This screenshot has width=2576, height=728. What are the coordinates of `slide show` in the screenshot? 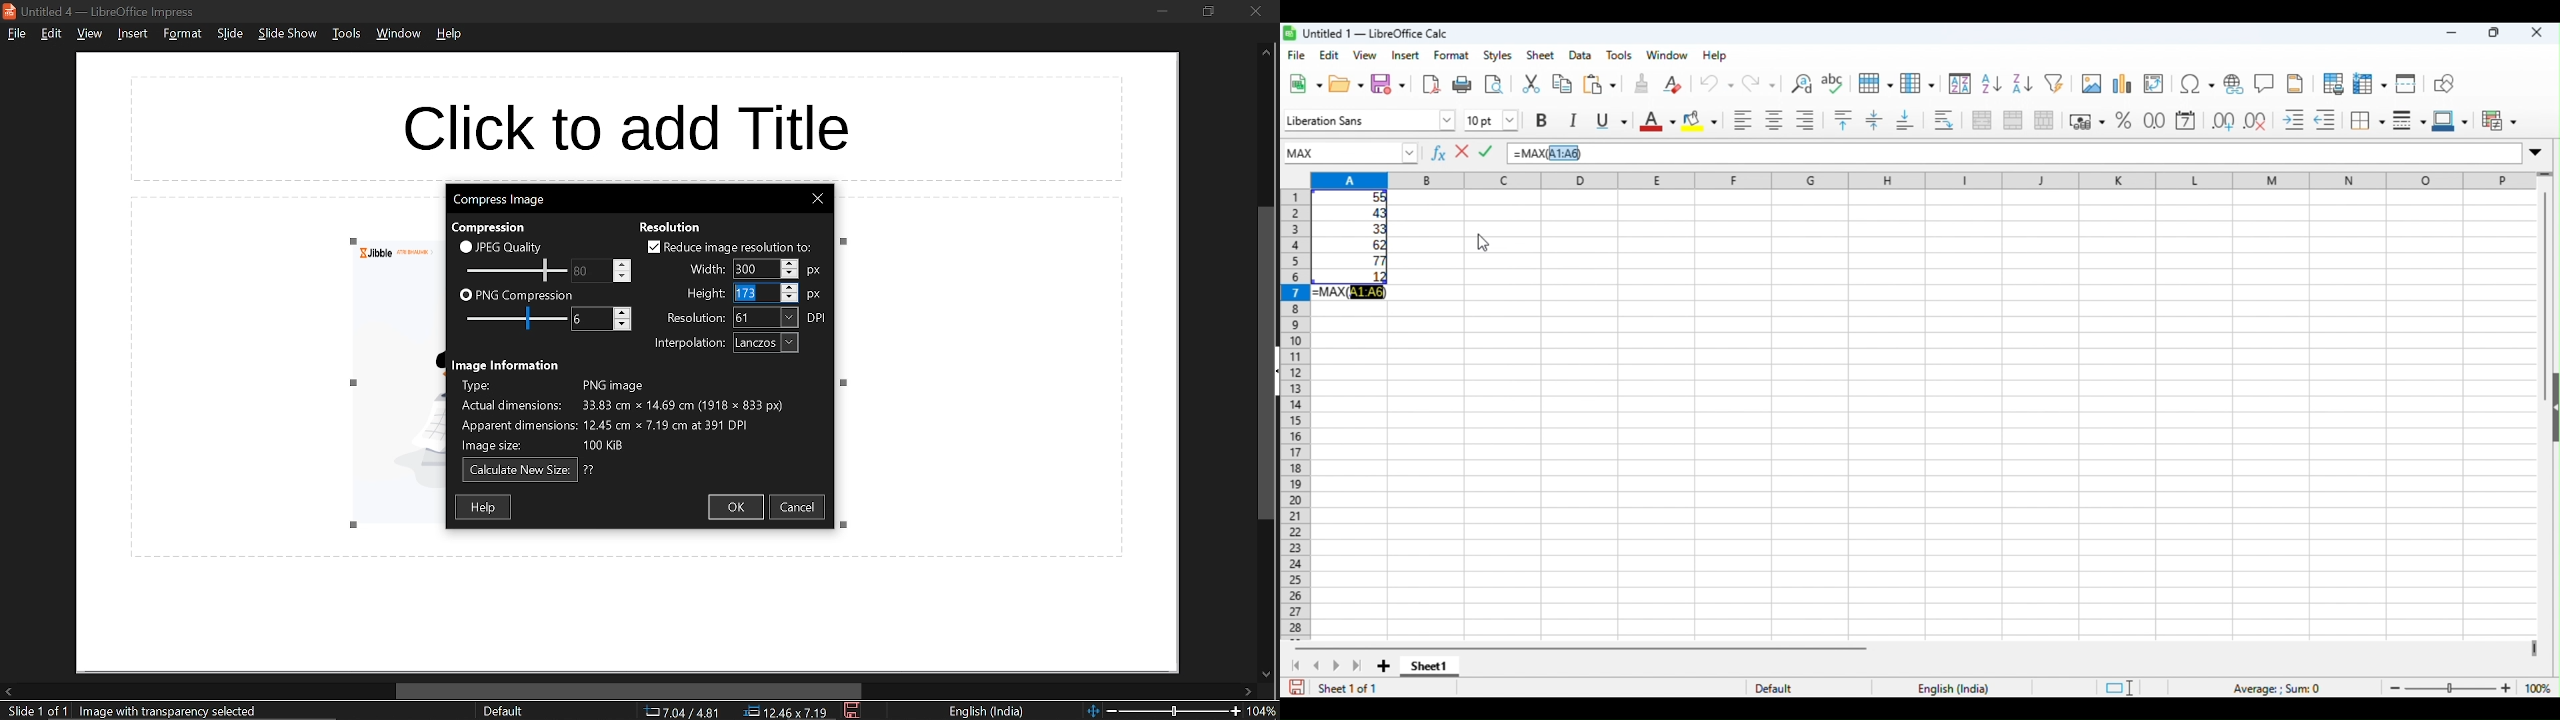 It's located at (288, 36).